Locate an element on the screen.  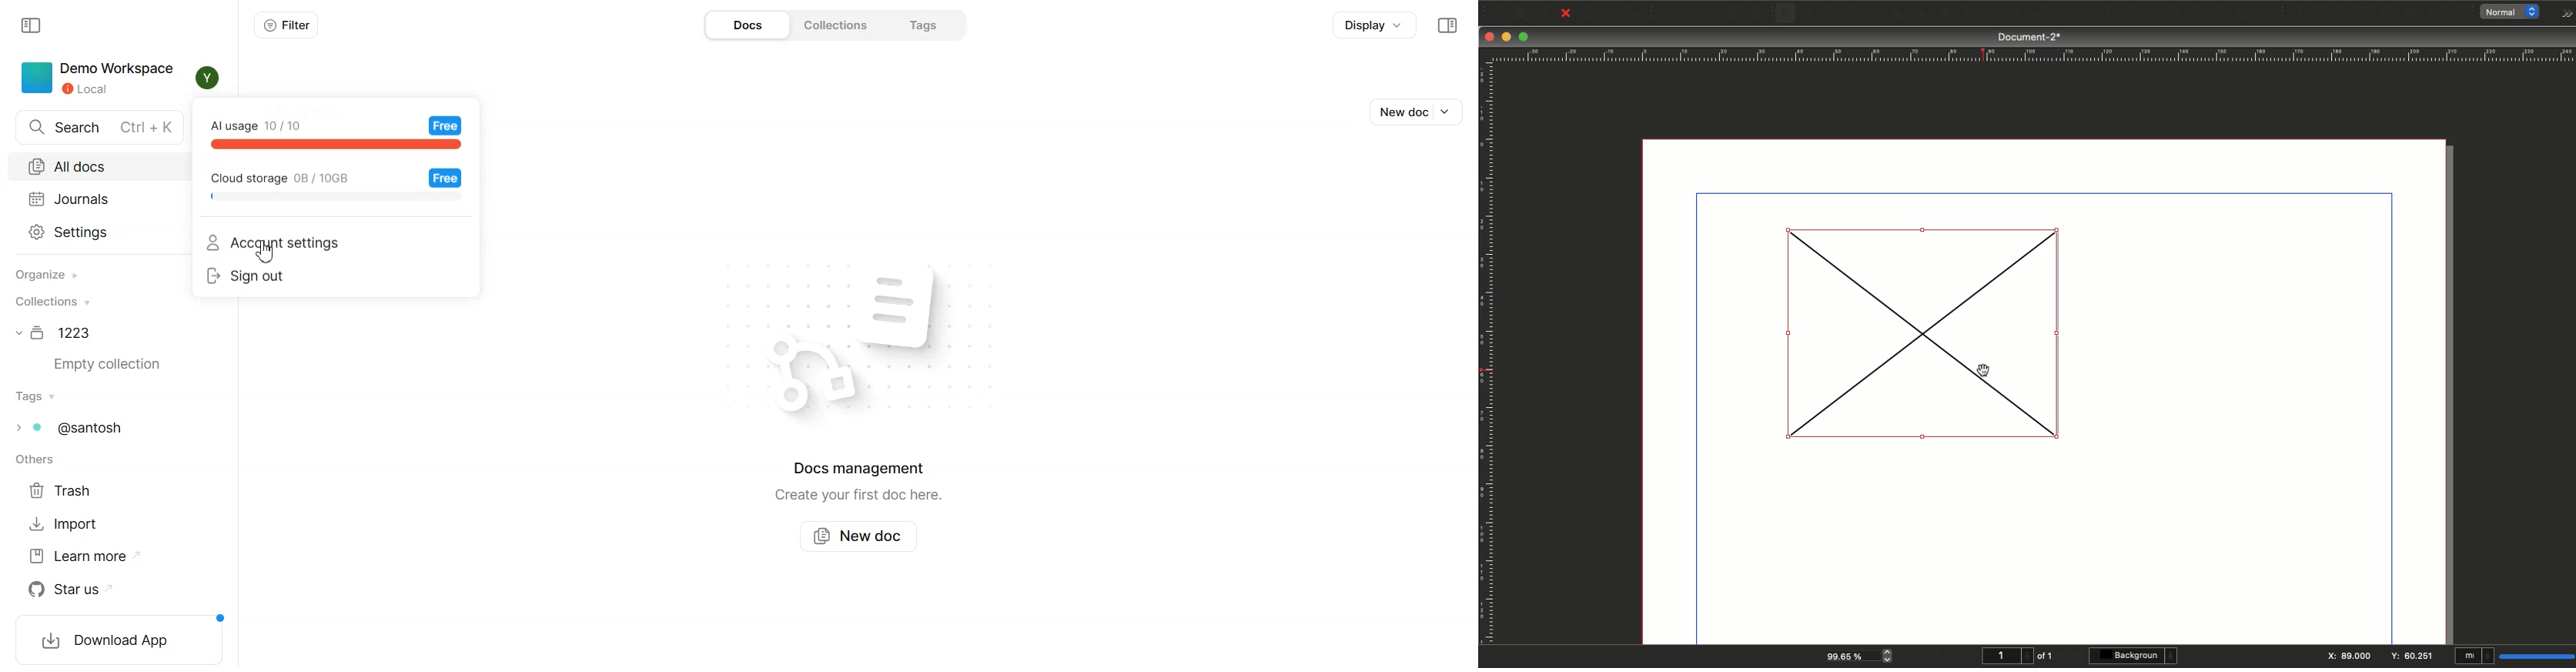
Print is located at coordinates (1590, 14).